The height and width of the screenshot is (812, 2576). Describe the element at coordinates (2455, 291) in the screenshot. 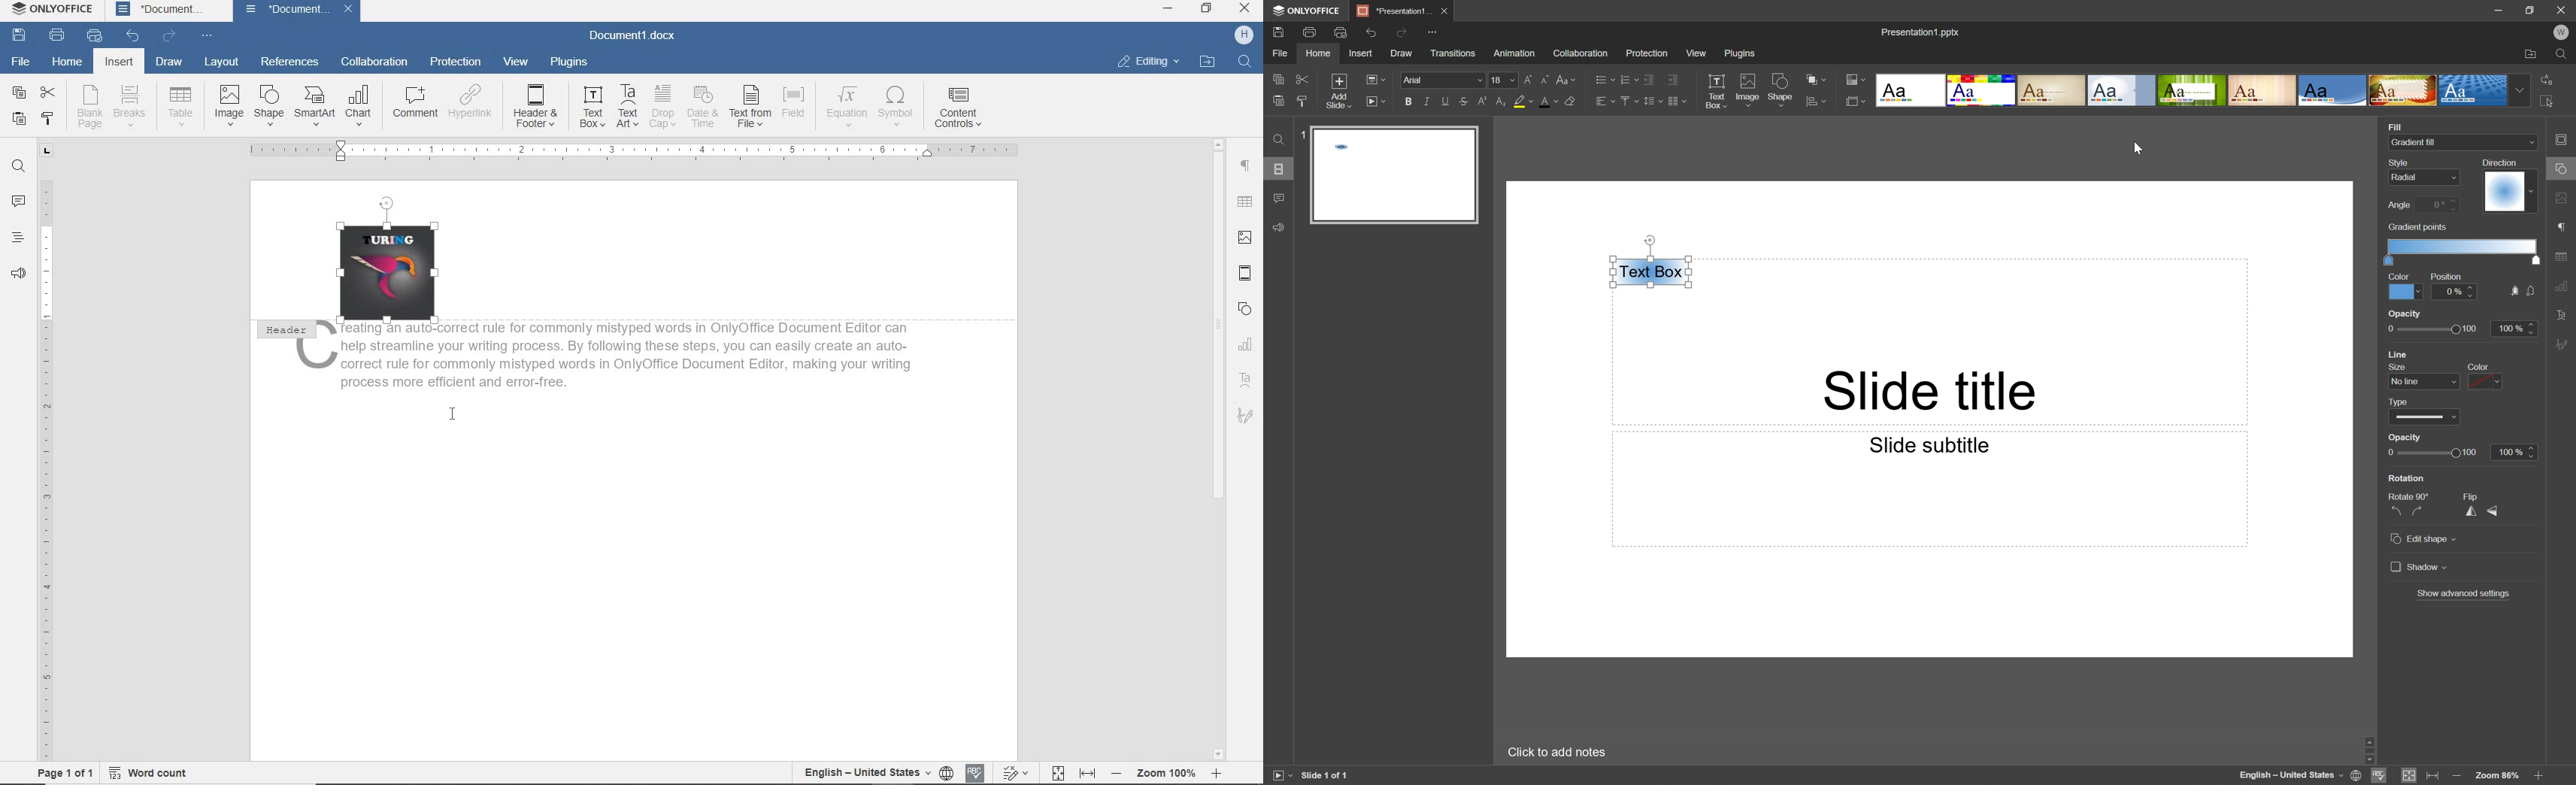

I see `0%` at that location.